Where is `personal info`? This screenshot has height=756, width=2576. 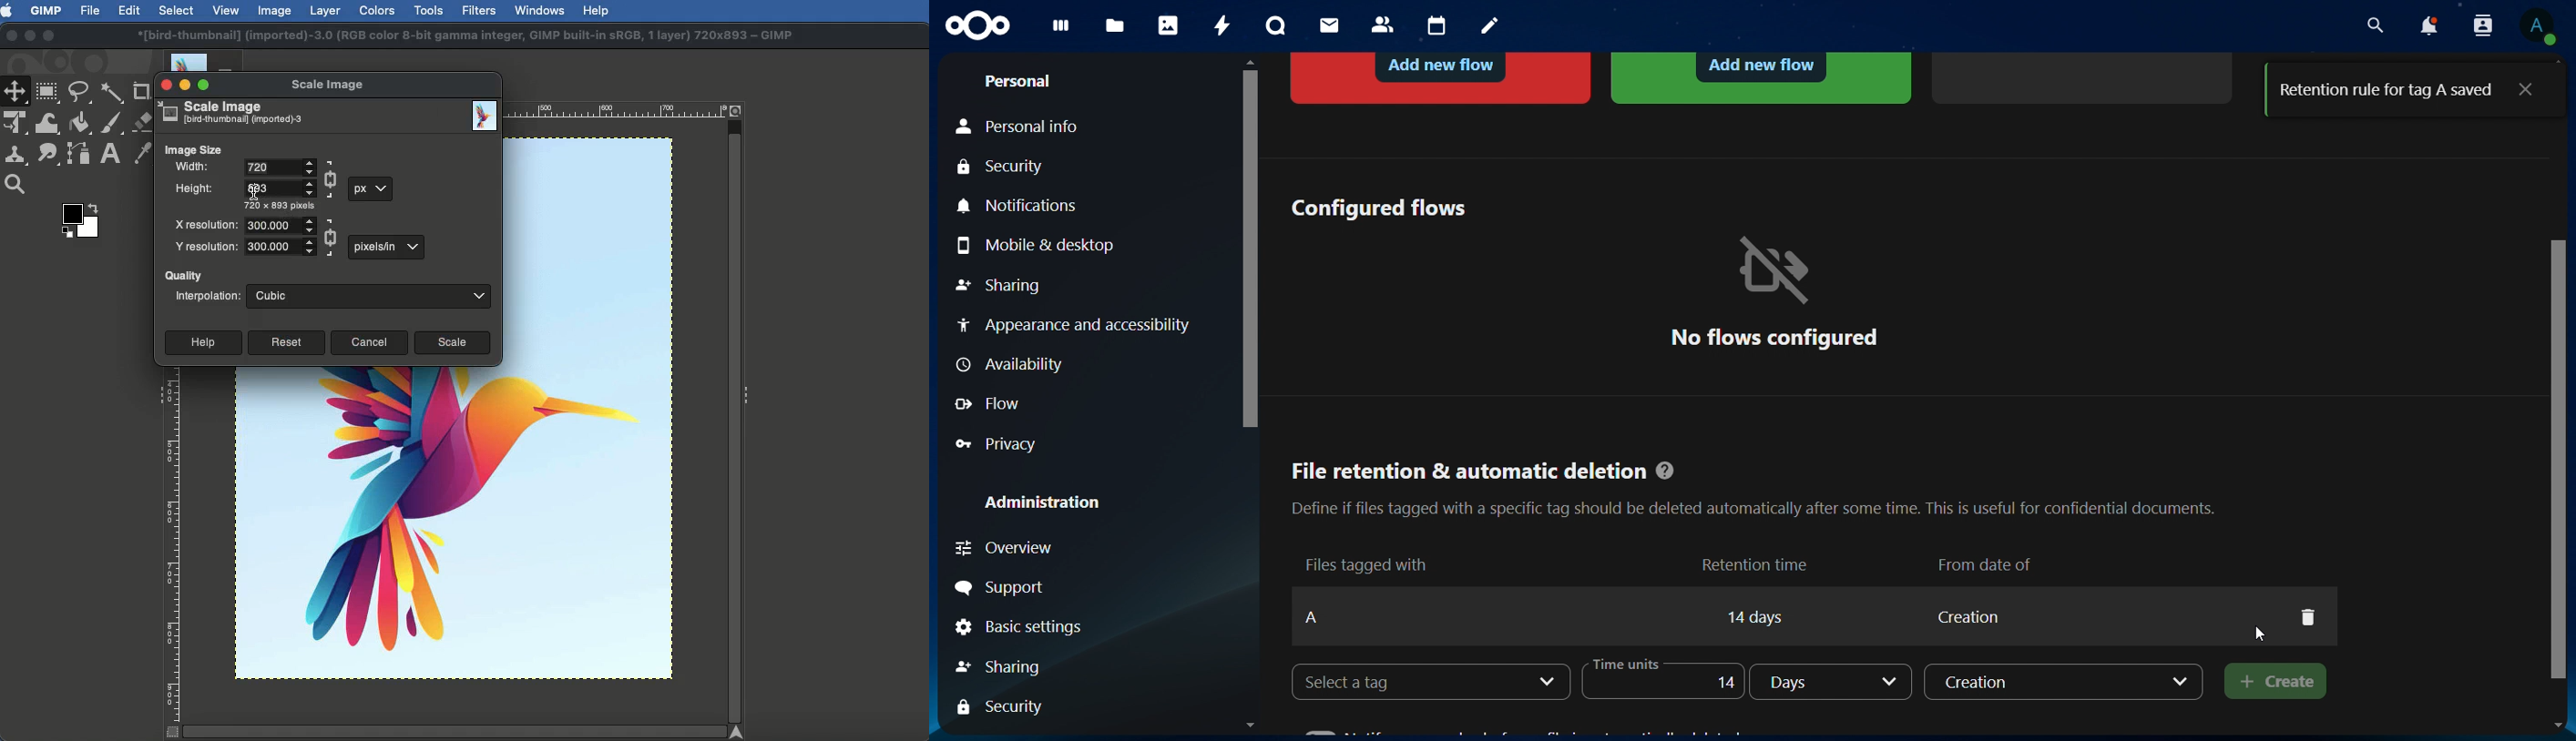 personal info is located at coordinates (1029, 127).